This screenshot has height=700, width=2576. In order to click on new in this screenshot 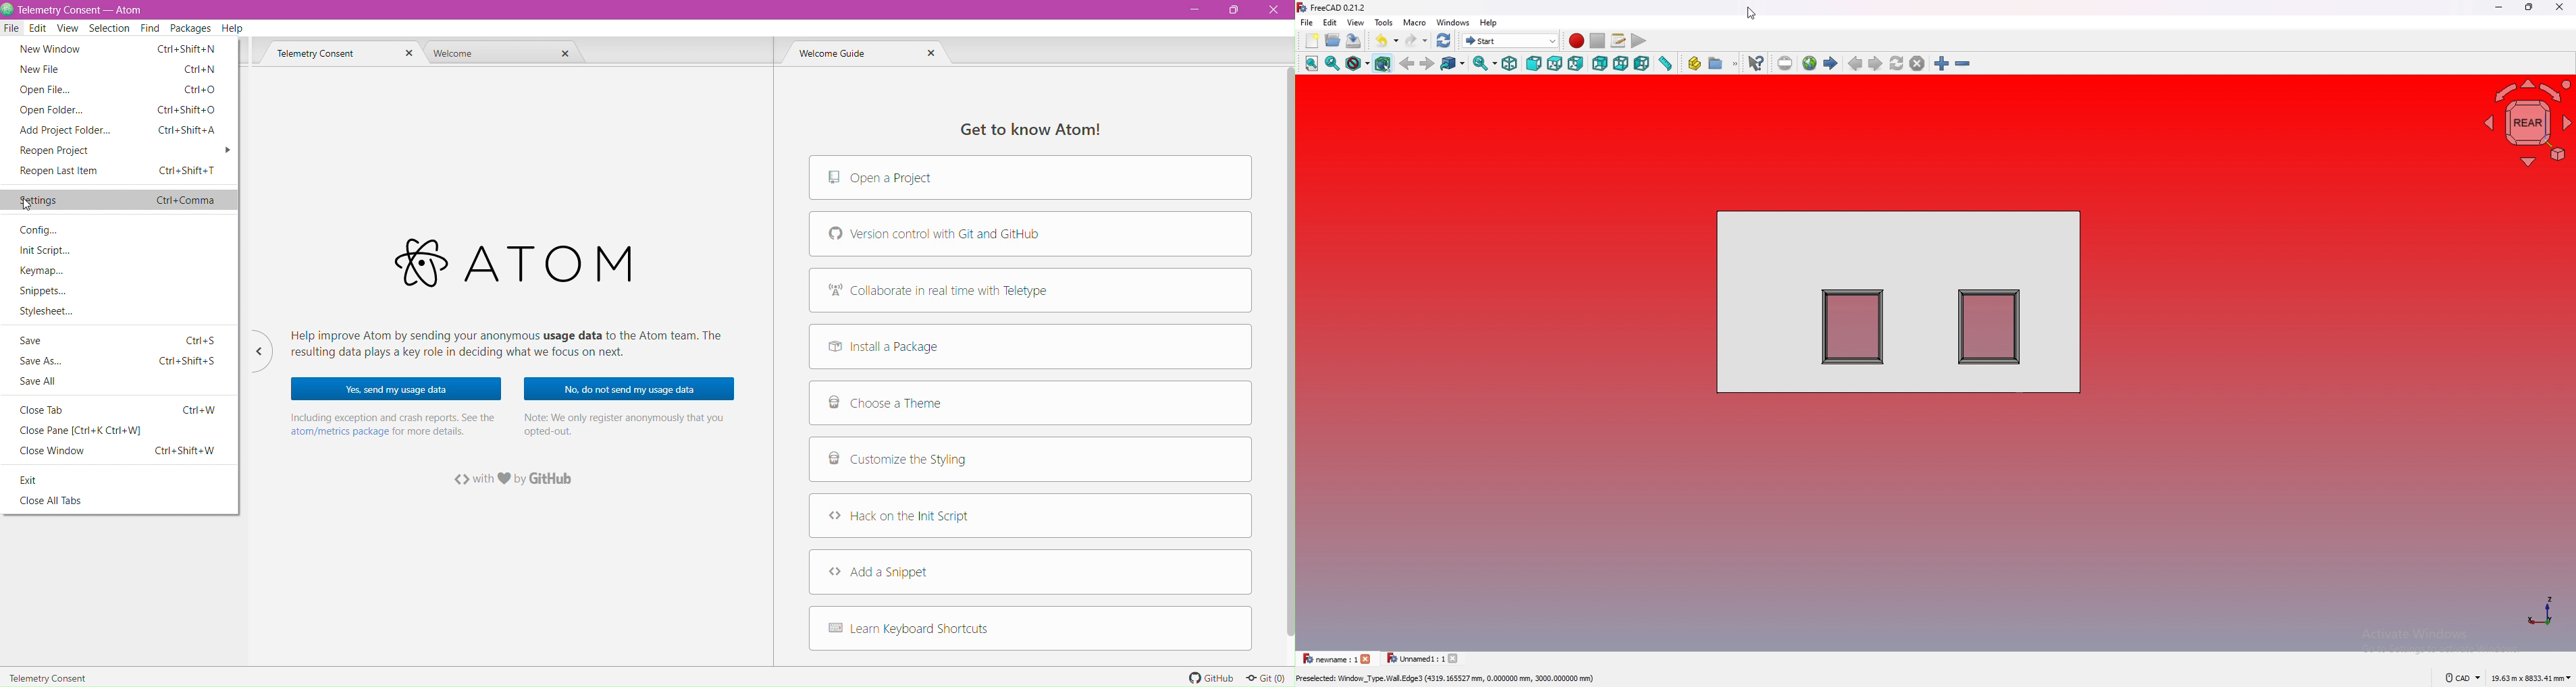, I will do `click(1312, 41)`.